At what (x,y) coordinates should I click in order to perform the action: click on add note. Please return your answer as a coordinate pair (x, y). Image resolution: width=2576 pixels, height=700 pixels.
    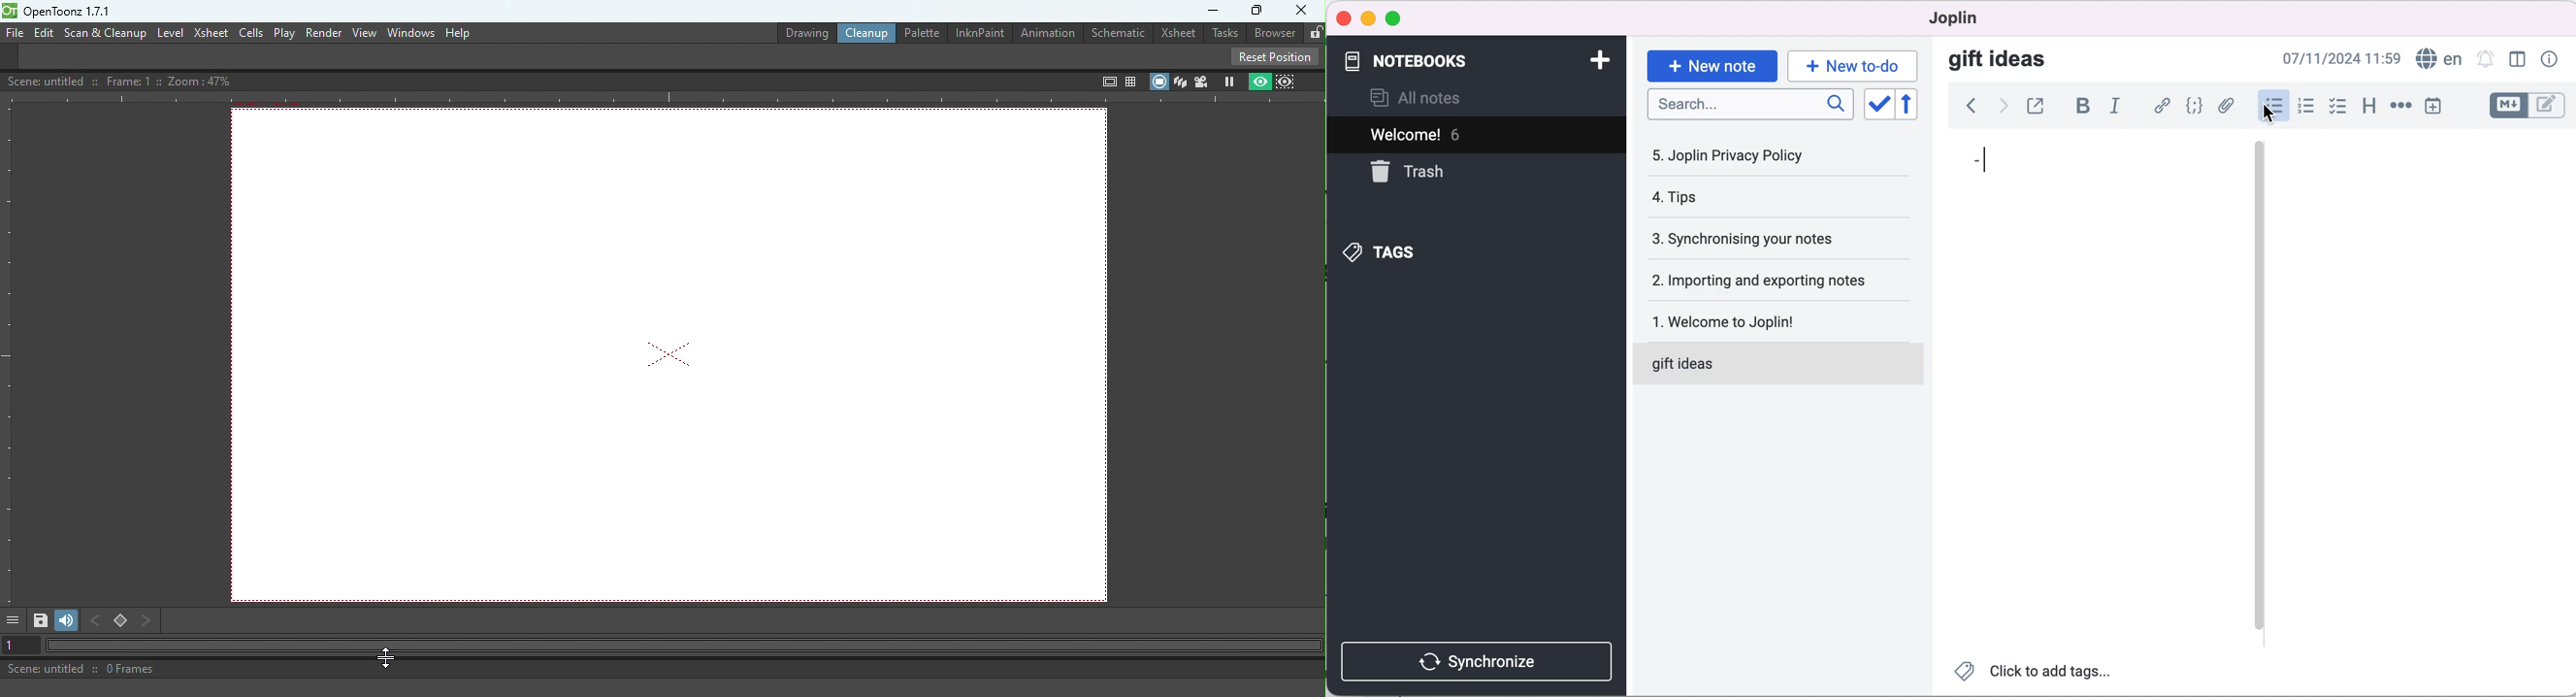
    Looking at the image, I should click on (1593, 59).